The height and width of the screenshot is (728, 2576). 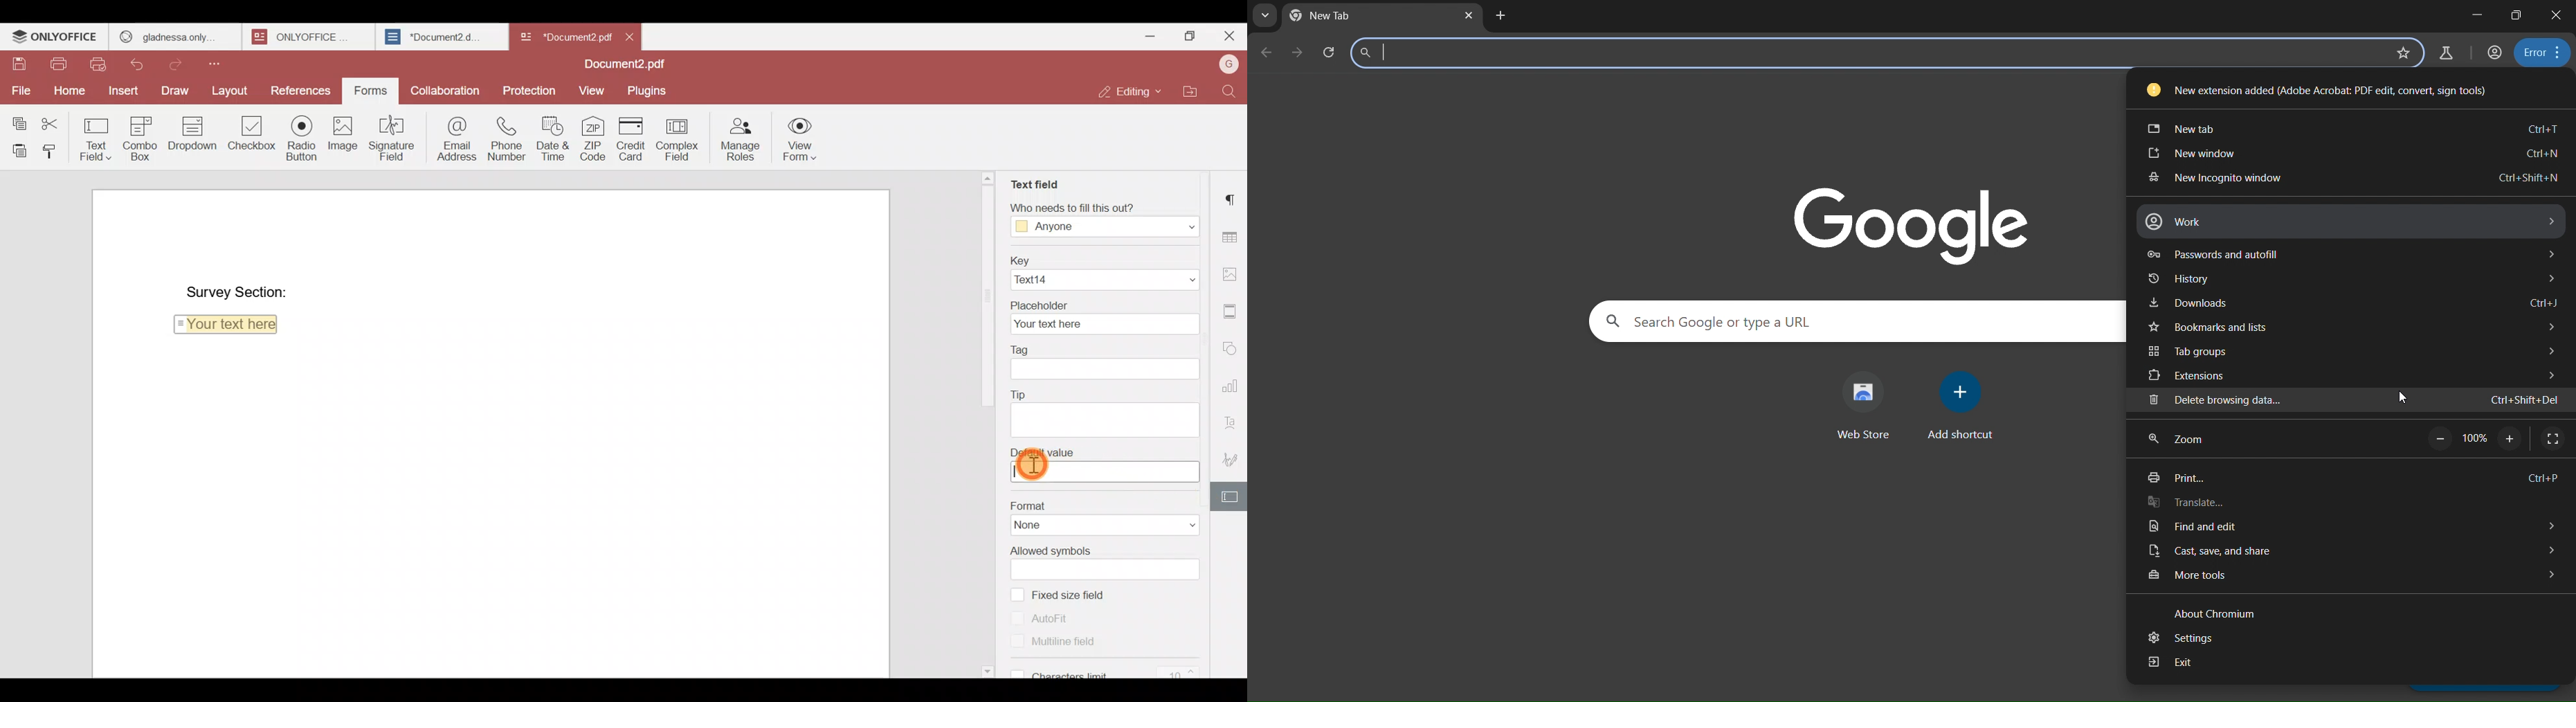 What do you see at coordinates (1264, 15) in the screenshot?
I see `search tabs` at bounding box center [1264, 15].